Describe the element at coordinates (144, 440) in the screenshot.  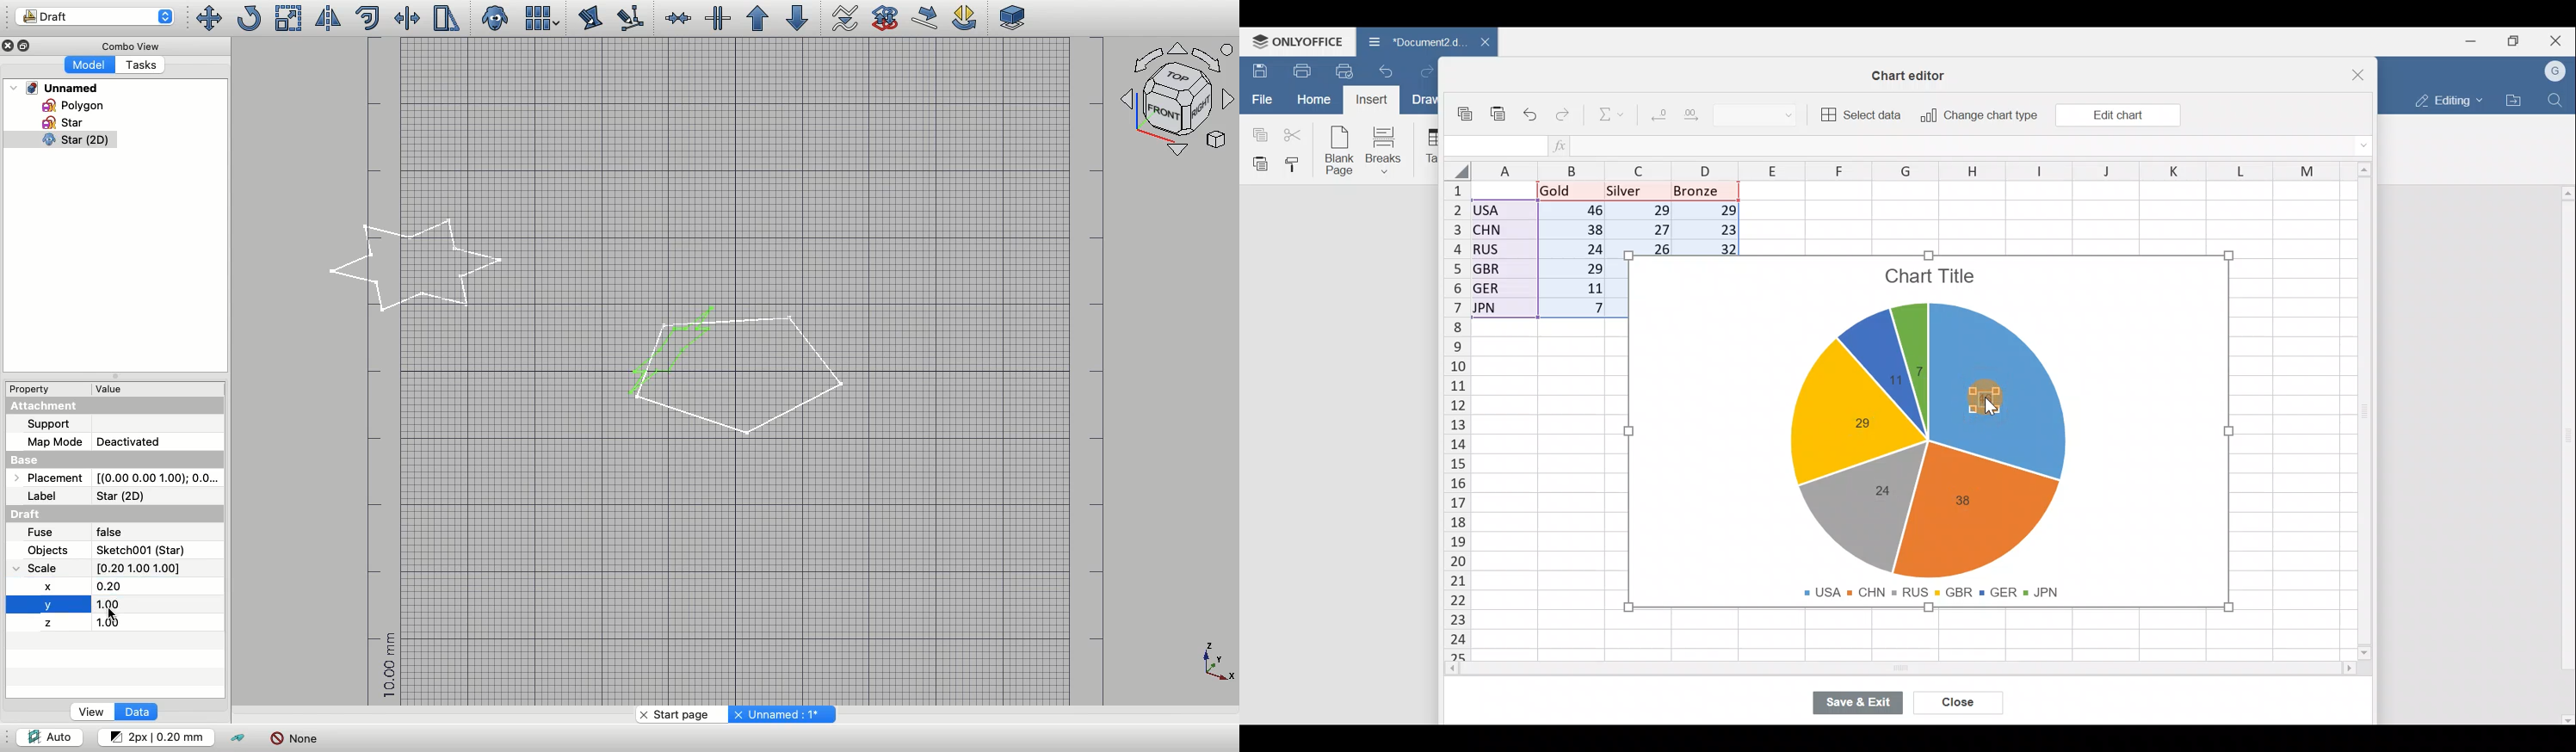
I see `Deactivated` at that location.